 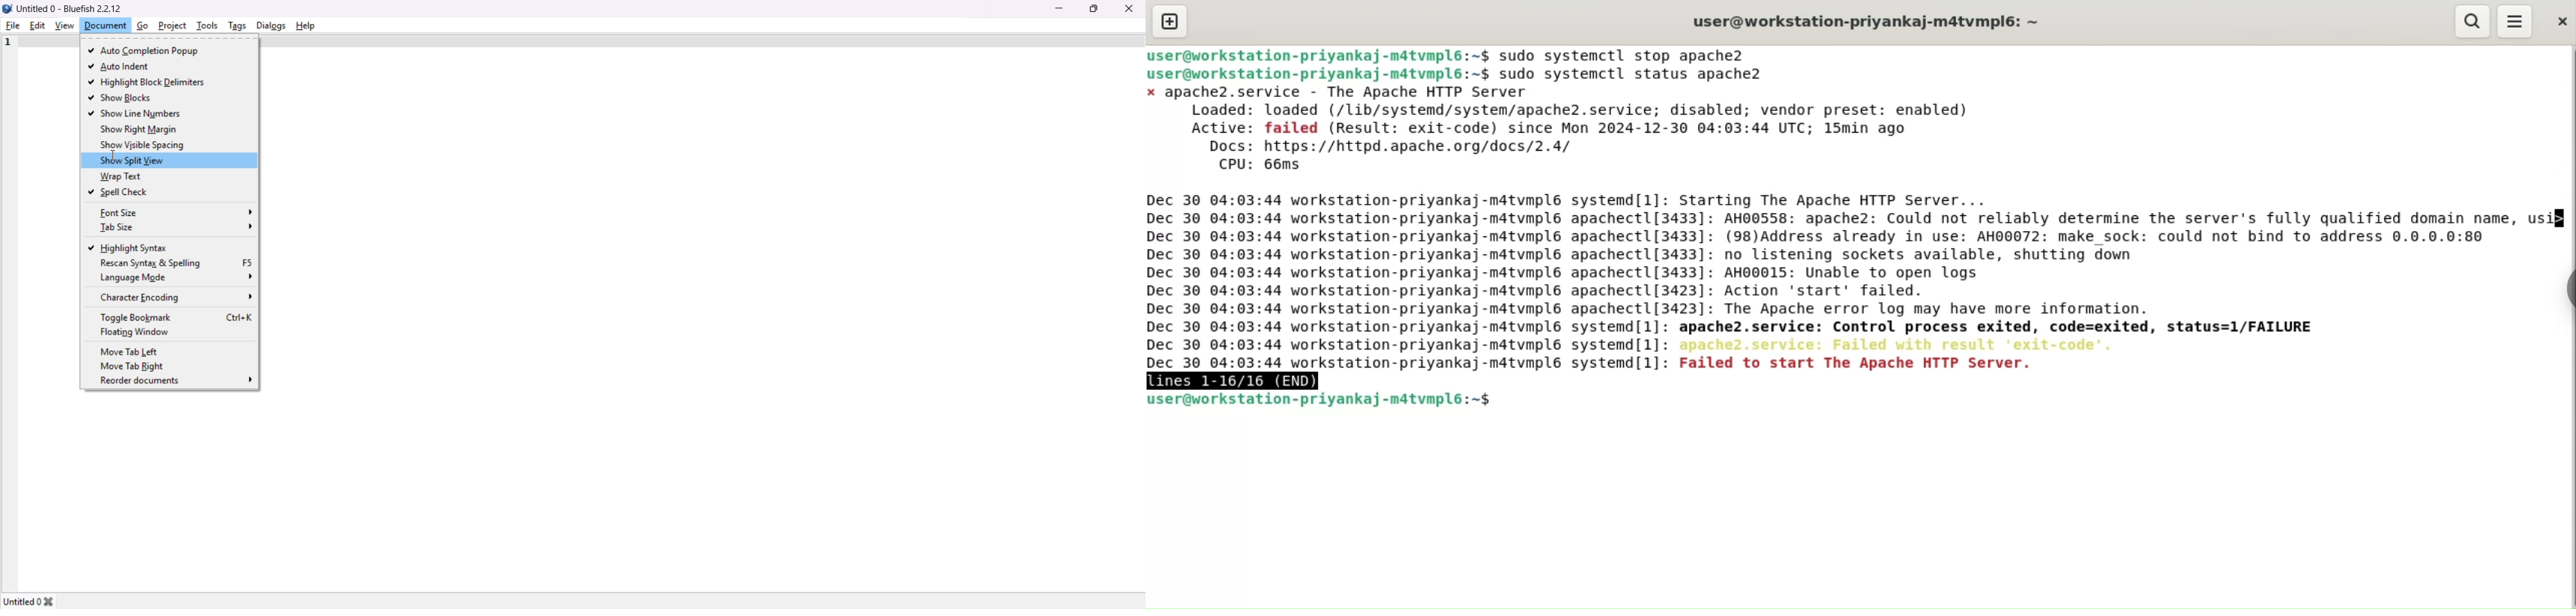 What do you see at coordinates (22, 598) in the screenshot?
I see `untitled 0` at bounding box center [22, 598].